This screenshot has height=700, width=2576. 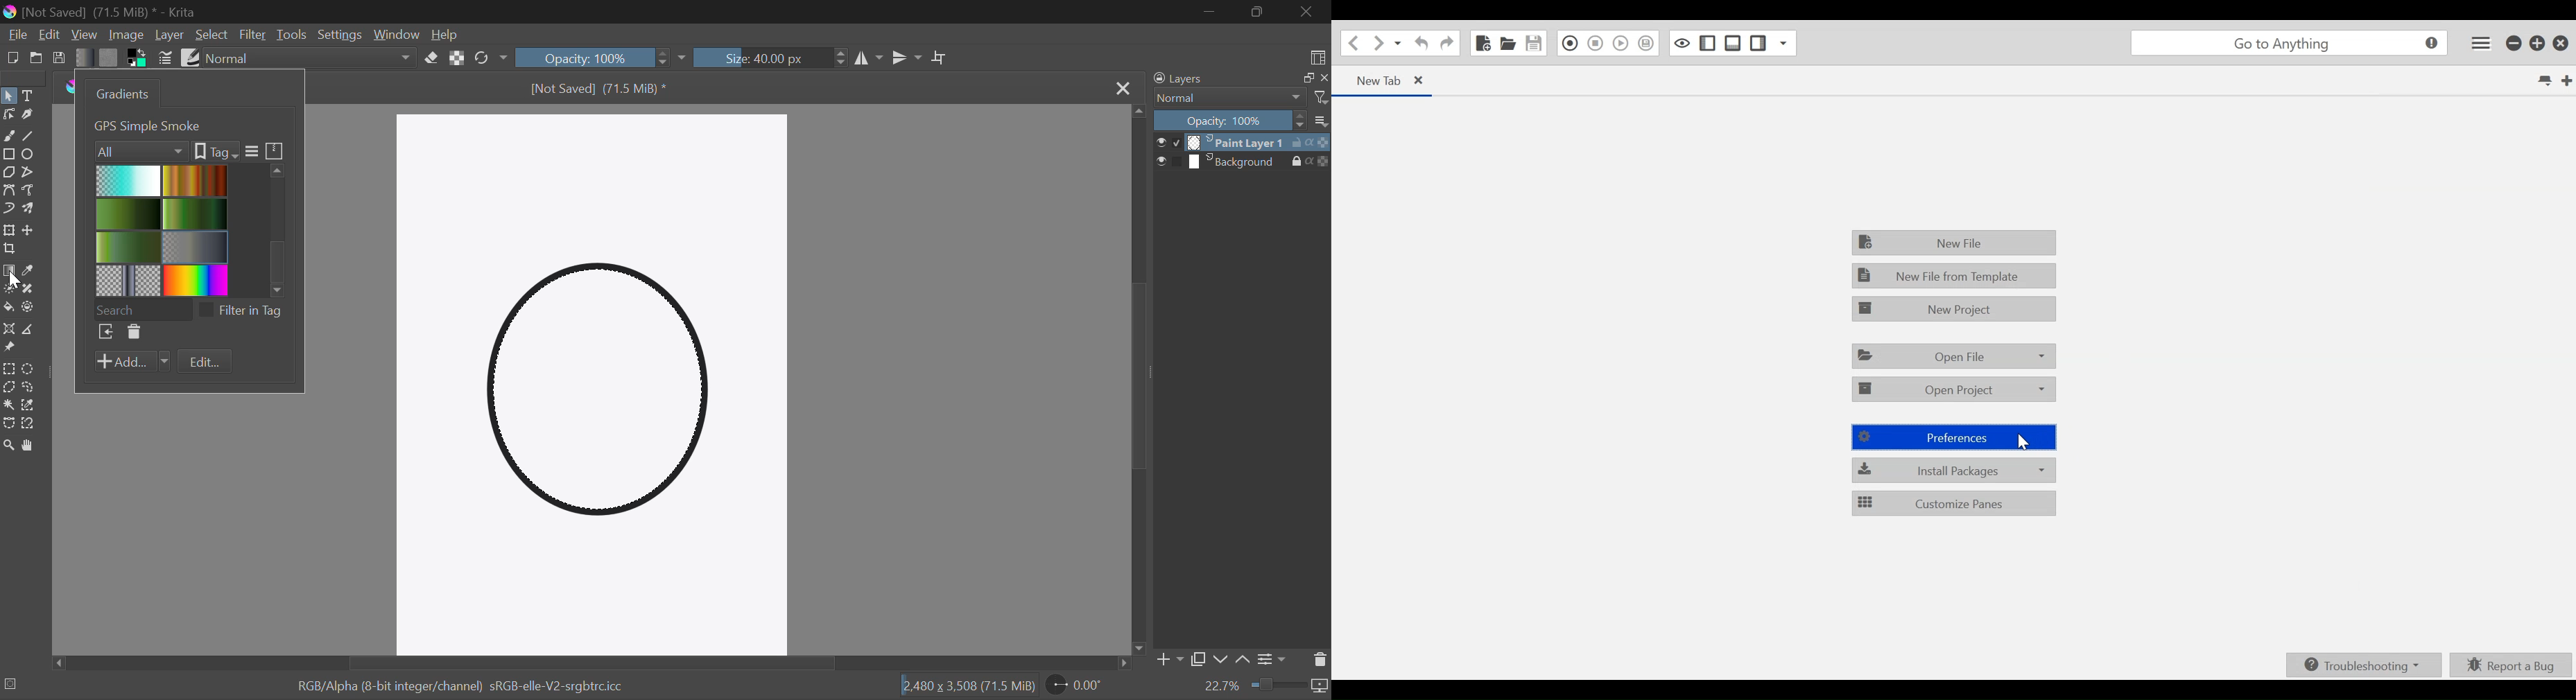 I want to click on Rotate Page , so click(x=1074, y=685).